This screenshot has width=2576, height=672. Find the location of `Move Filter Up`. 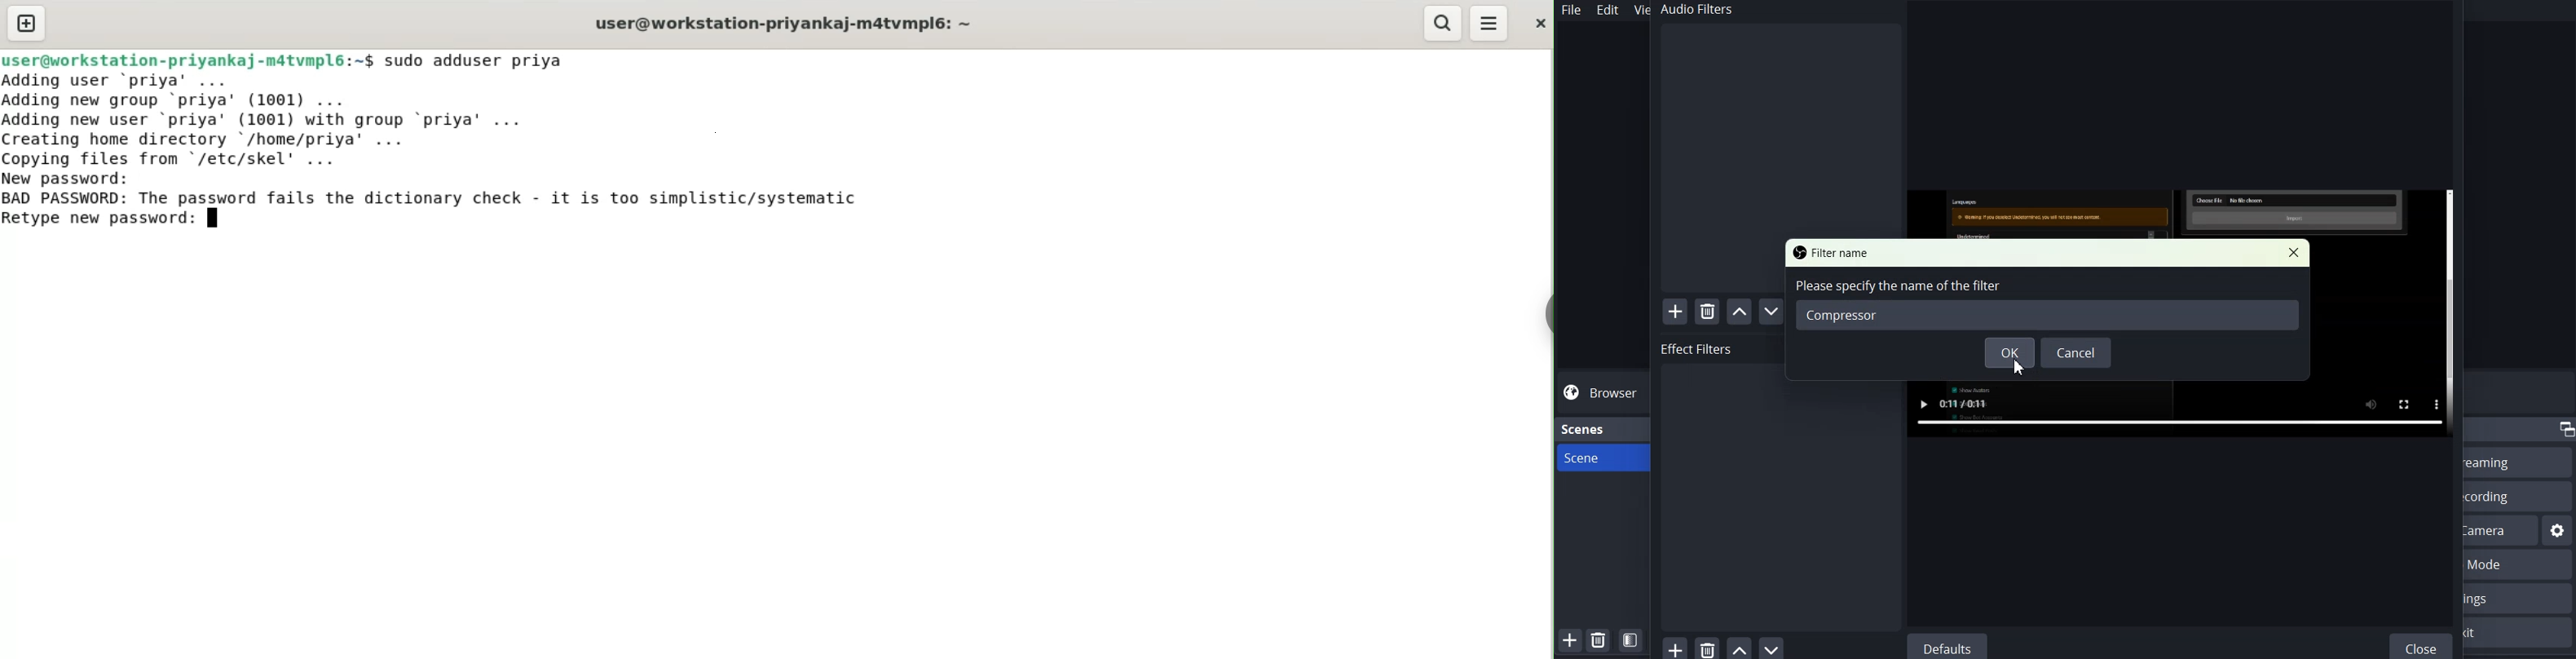

Move Filter Up is located at coordinates (1740, 648).